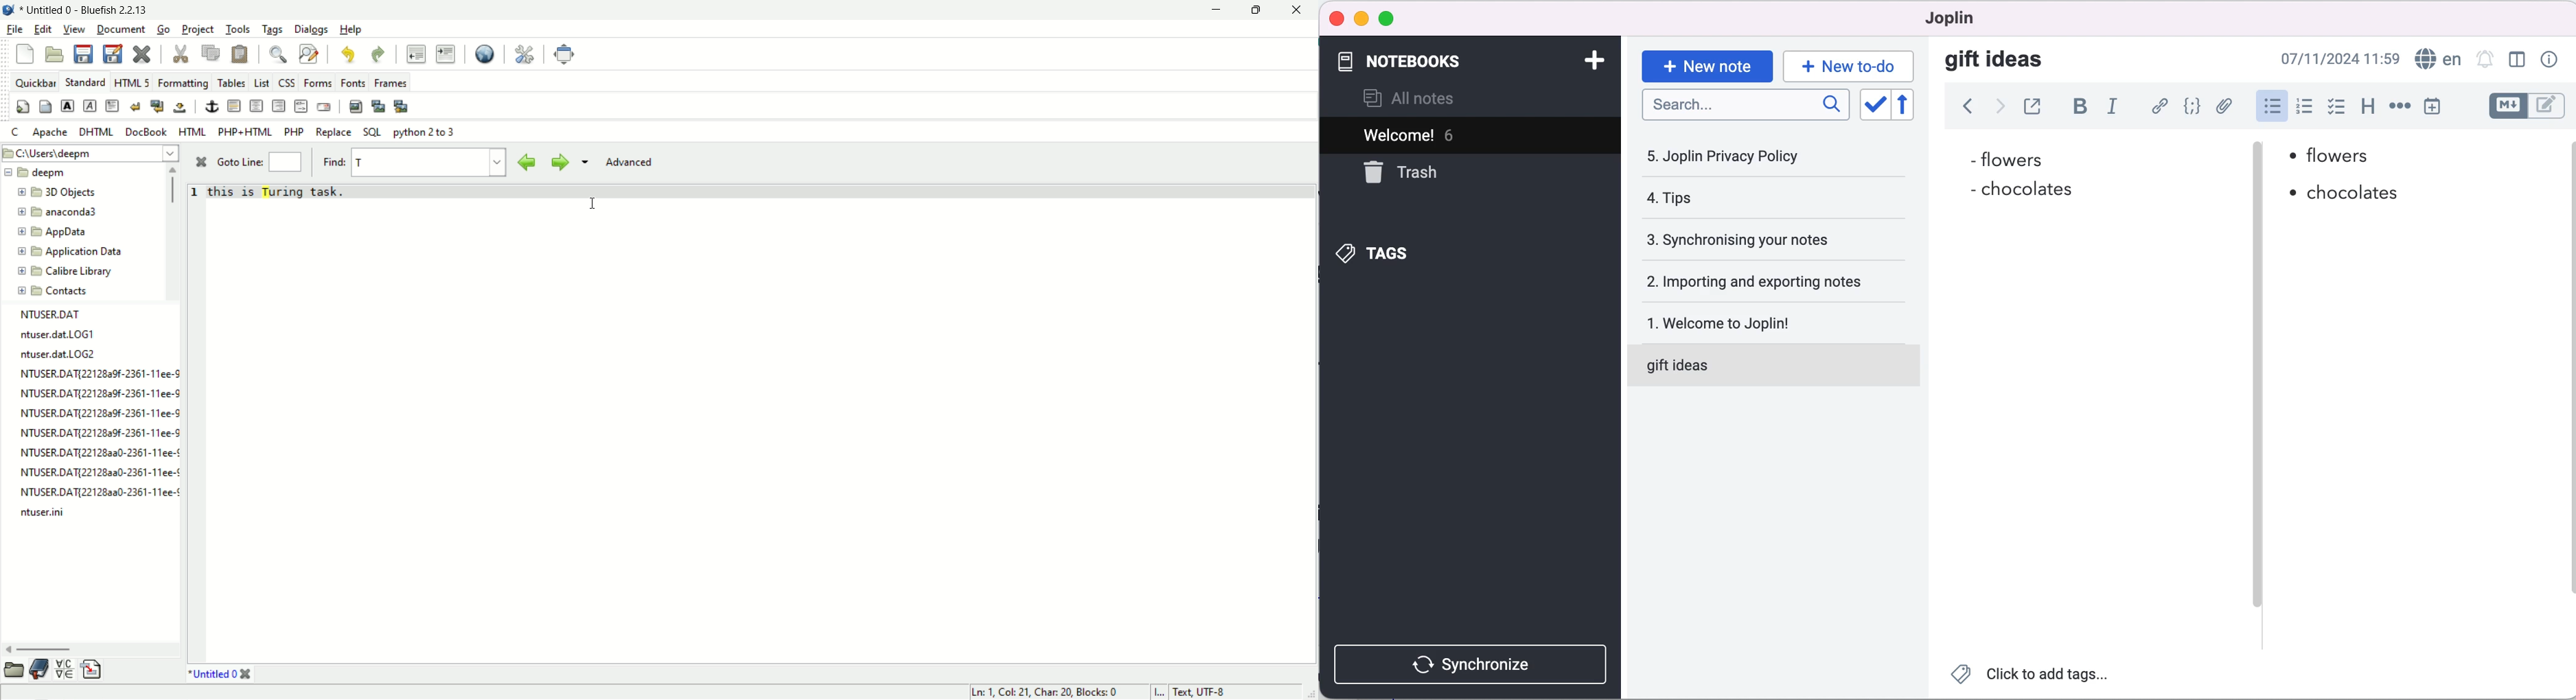 The width and height of the screenshot is (2576, 700). I want to click on tables, so click(232, 83).